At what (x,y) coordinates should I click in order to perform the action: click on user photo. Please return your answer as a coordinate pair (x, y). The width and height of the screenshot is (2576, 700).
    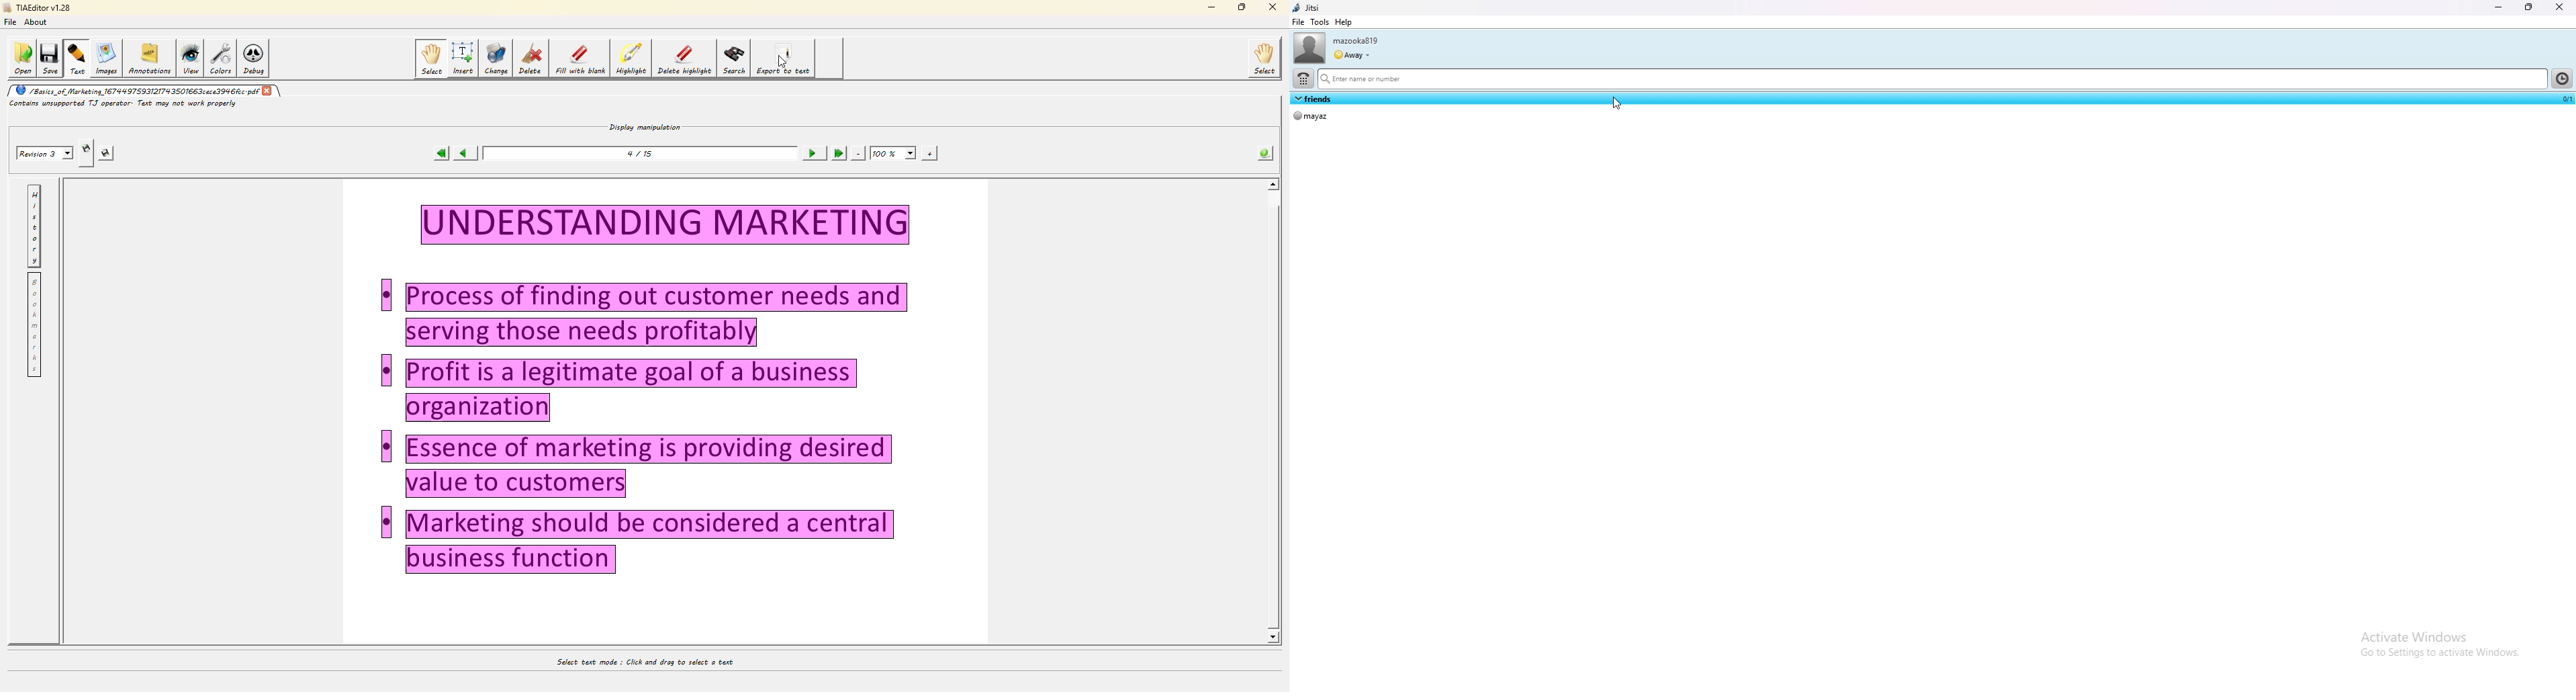
    Looking at the image, I should click on (1309, 48).